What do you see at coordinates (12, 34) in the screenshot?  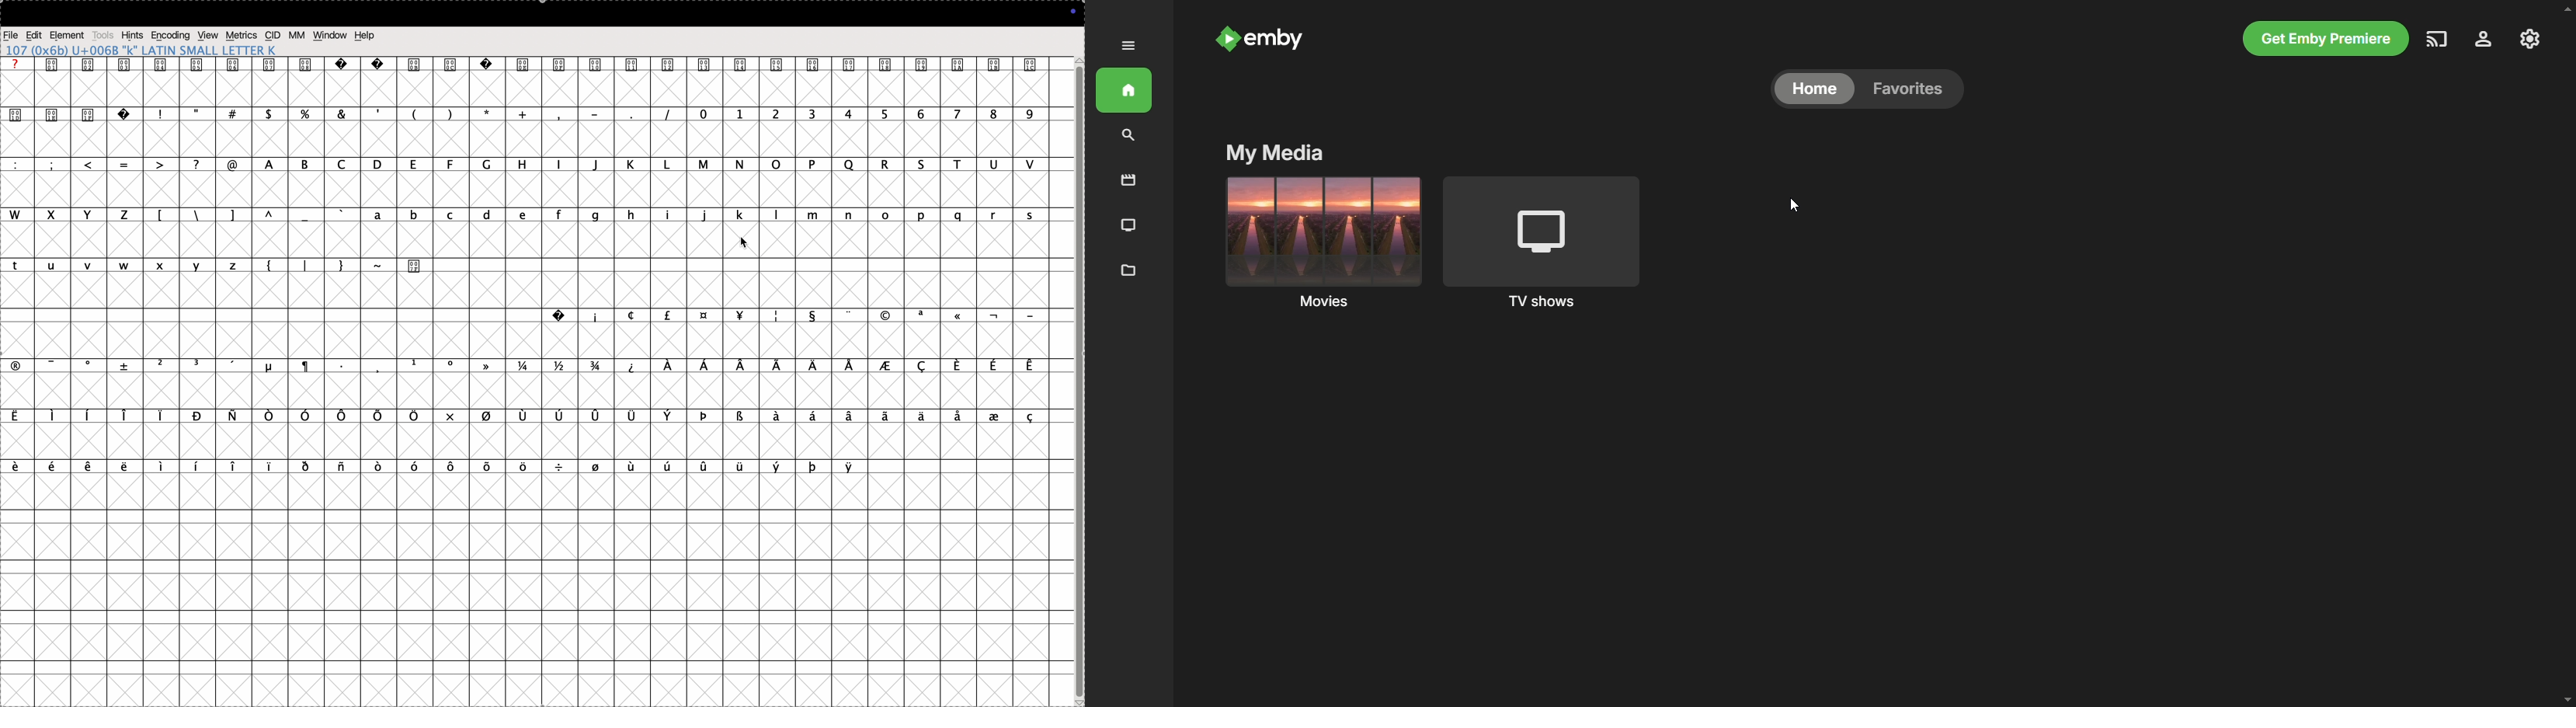 I see `file` at bounding box center [12, 34].